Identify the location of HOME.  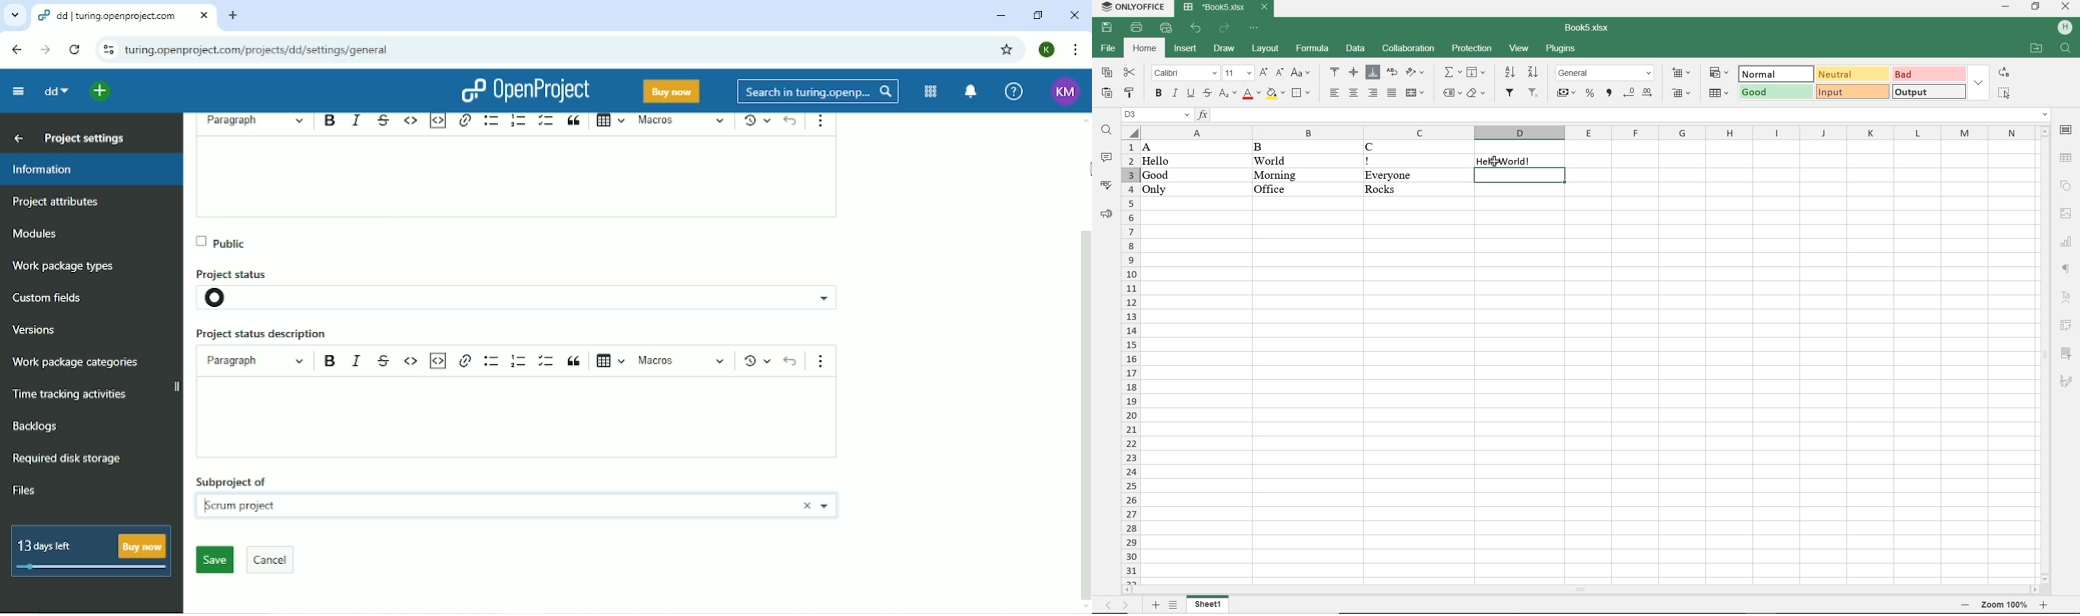
(1143, 48).